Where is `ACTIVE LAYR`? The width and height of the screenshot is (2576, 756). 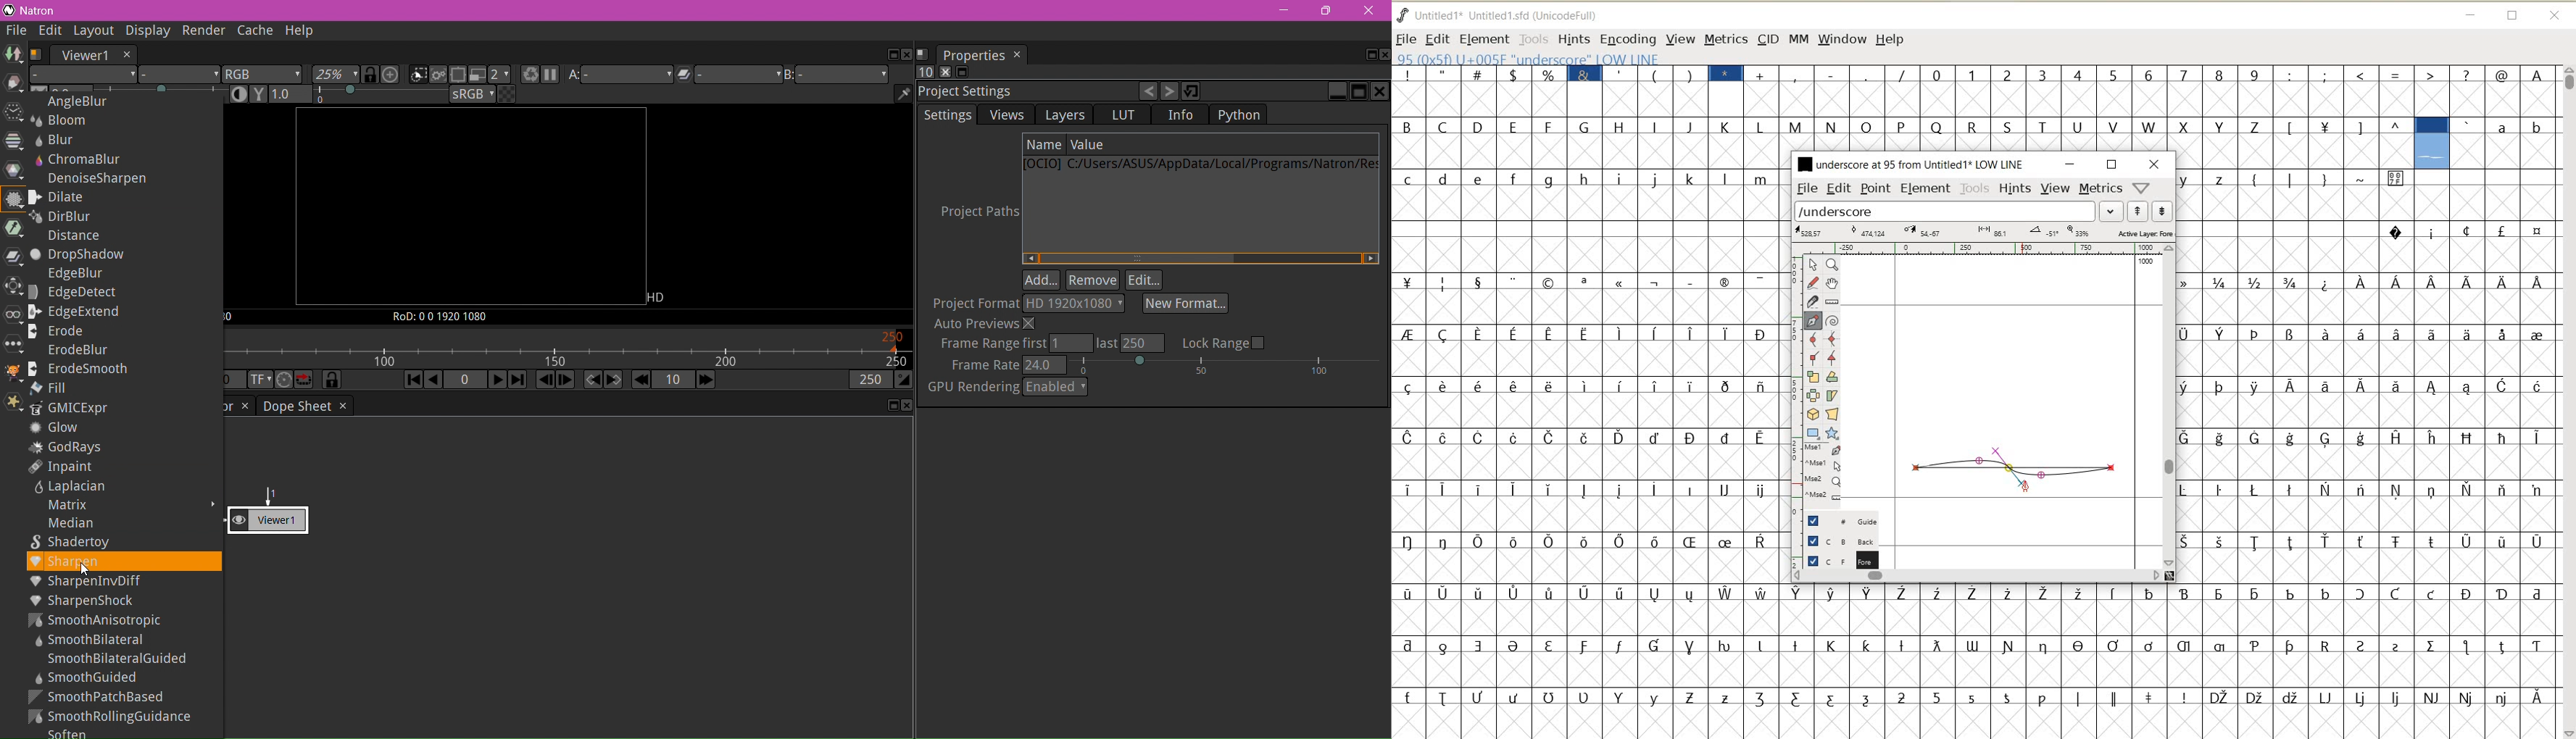
ACTIVE LAYR is located at coordinates (1984, 232).